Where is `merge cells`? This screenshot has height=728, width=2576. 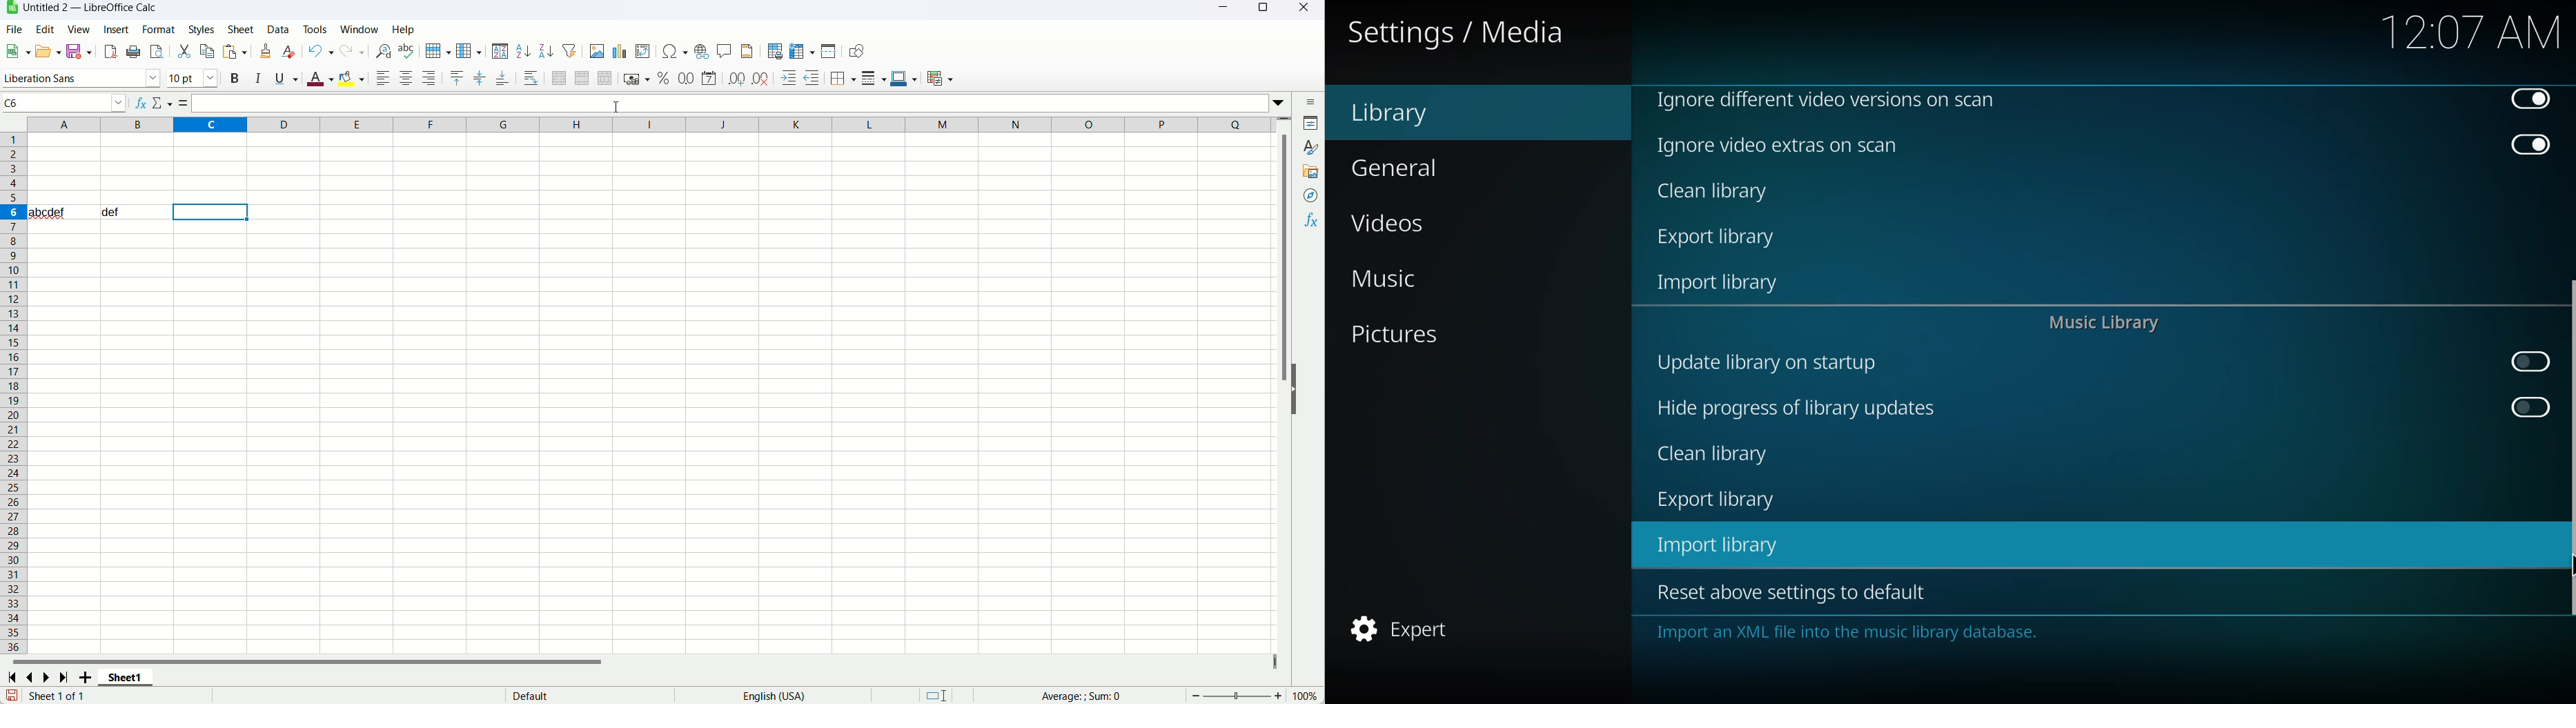
merge cells is located at coordinates (581, 77).